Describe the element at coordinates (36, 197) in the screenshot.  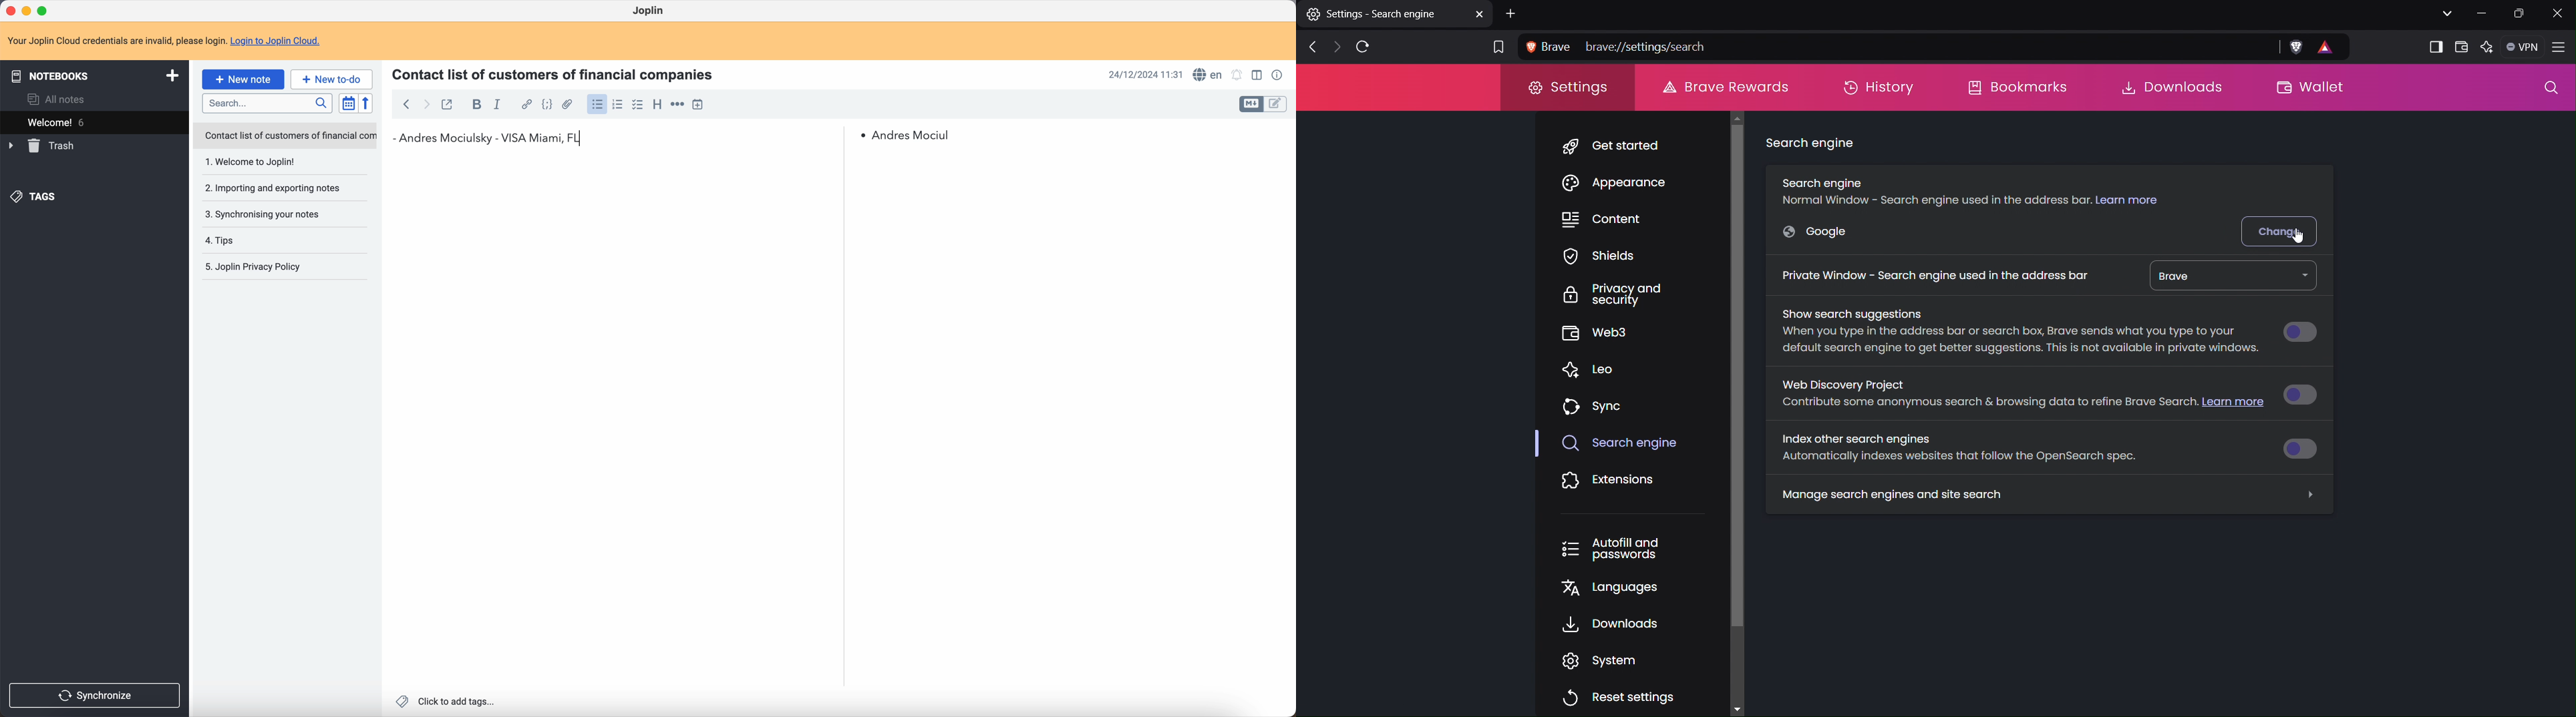
I see `tags` at that location.